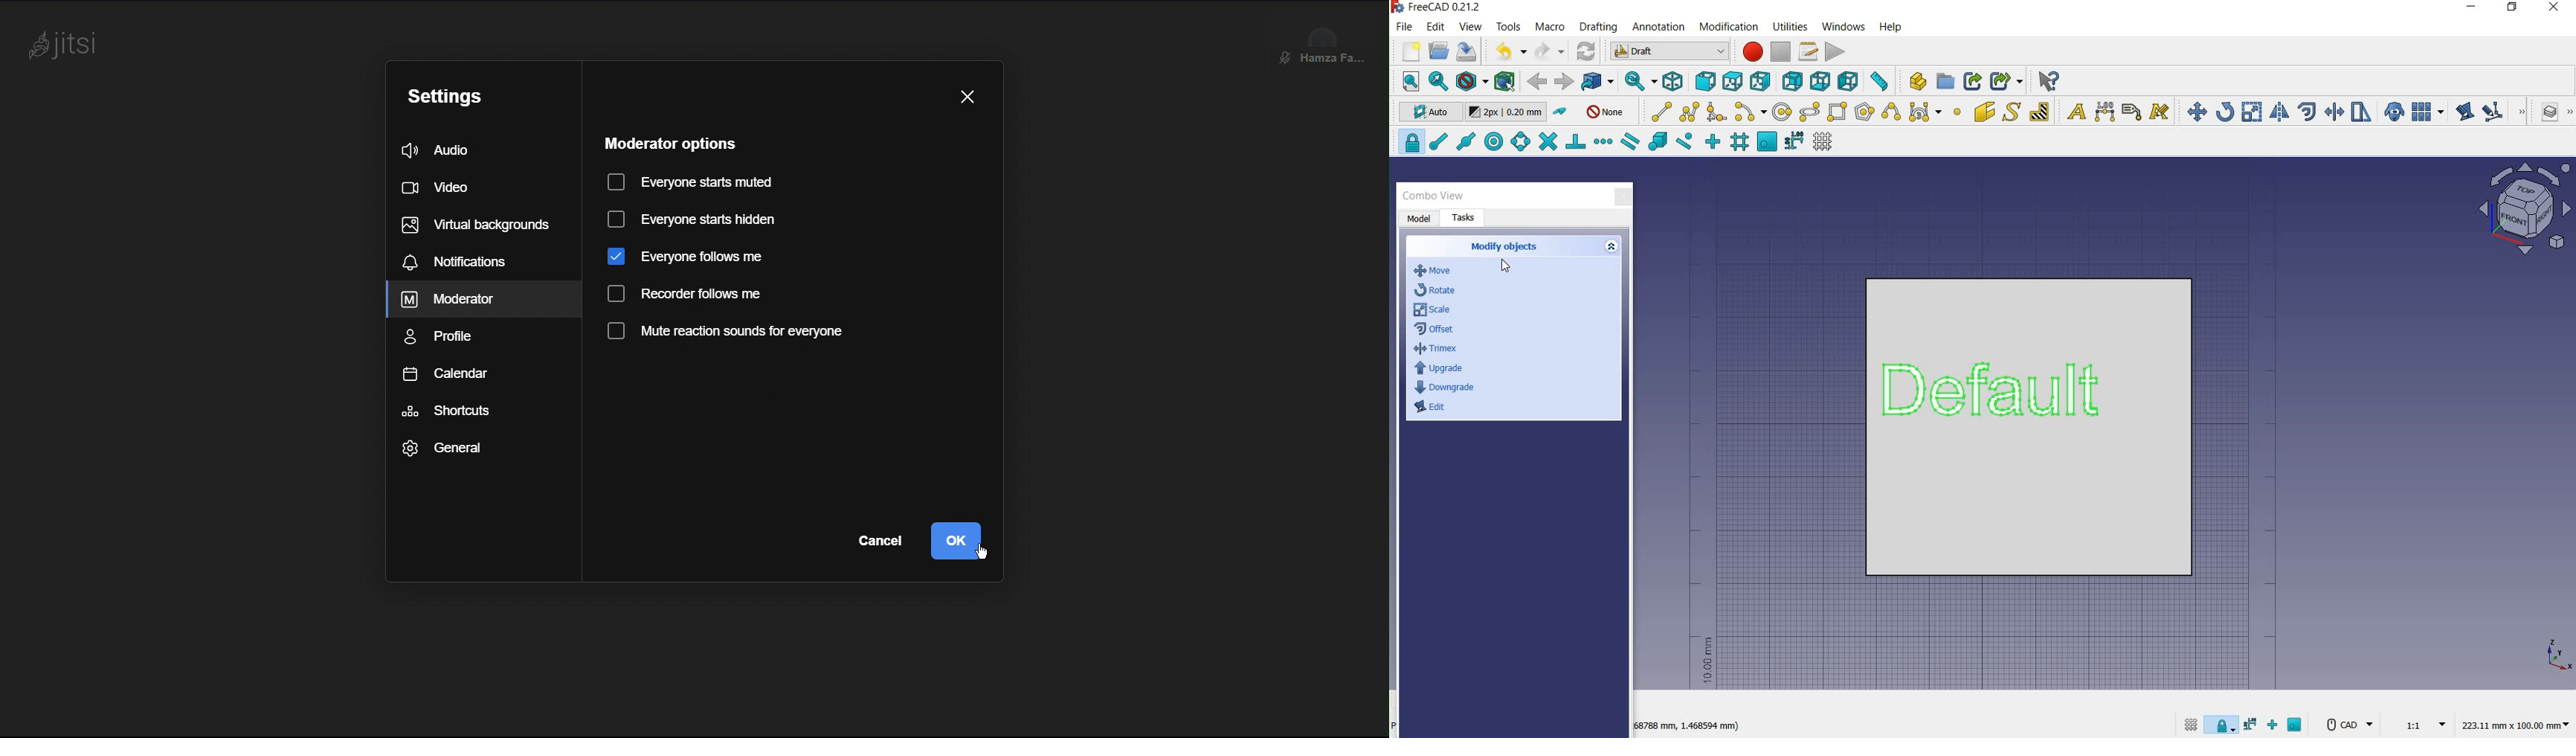 The width and height of the screenshot is (2576, 756). What do you see at coordinates (1836, 52) in the screenshot?
I see `execute macro` at bounding box center [1836, 52].